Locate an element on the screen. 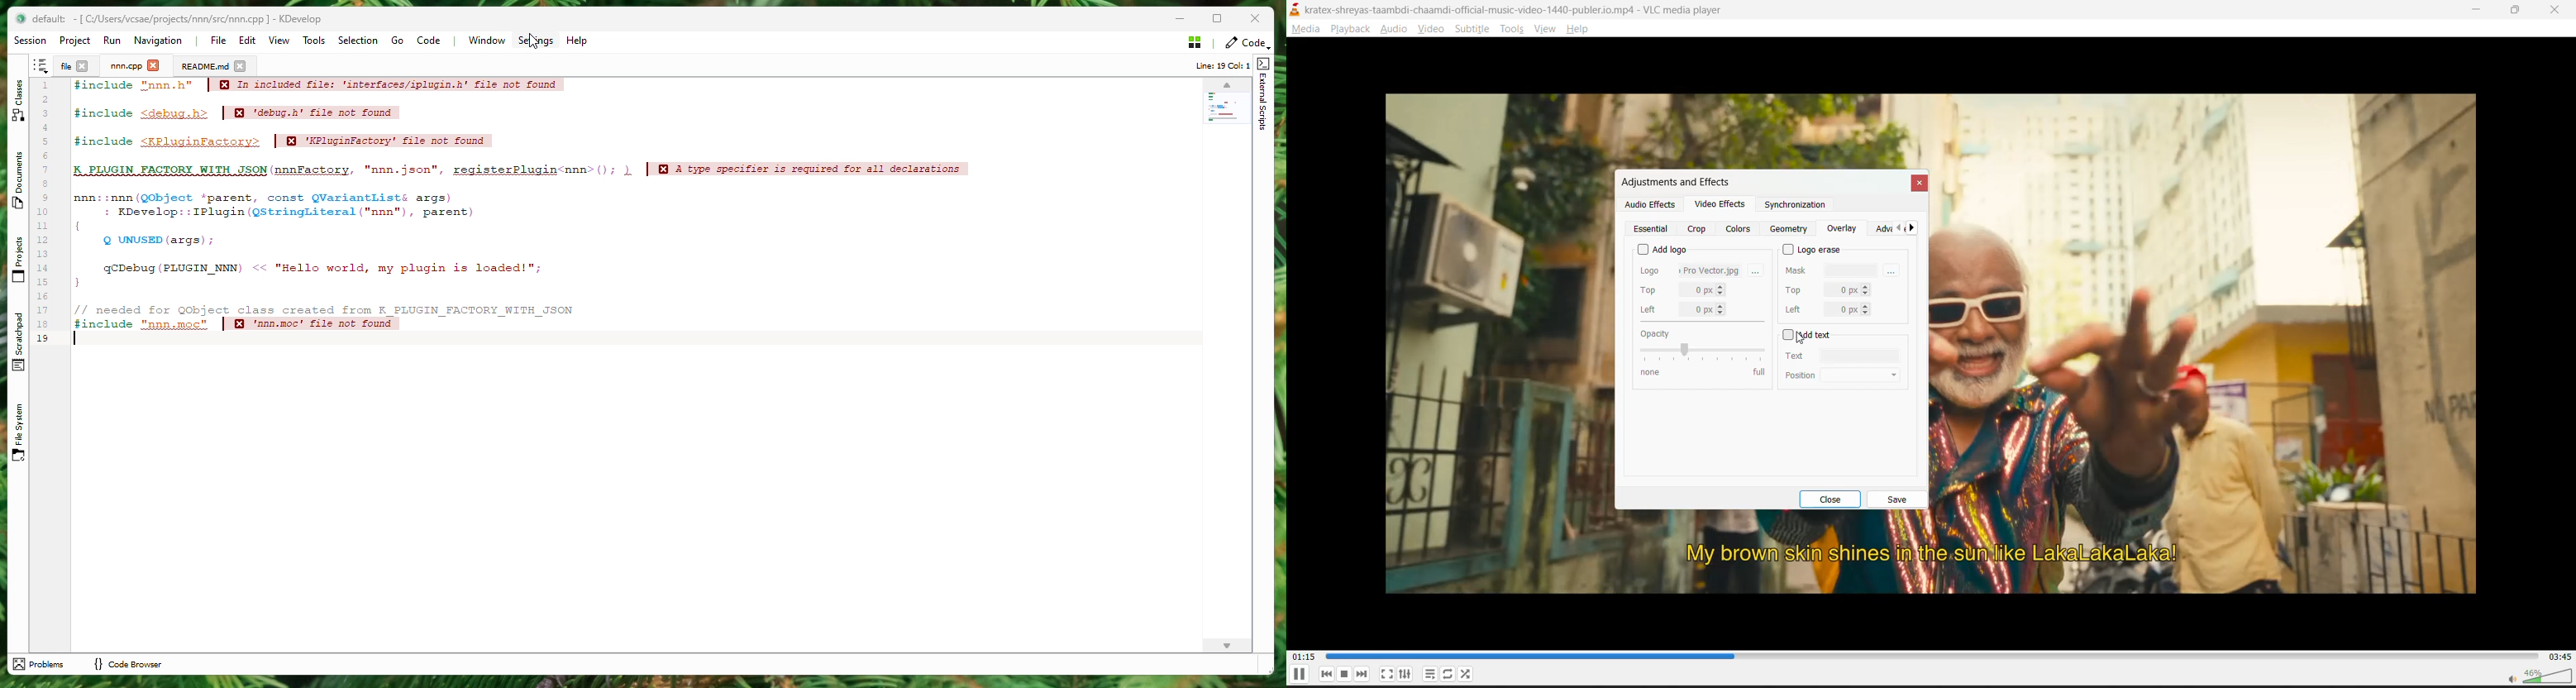 Image resolution: width=2576 pixels, height=700 pixels. add text is located at coordinates (1809, 336).